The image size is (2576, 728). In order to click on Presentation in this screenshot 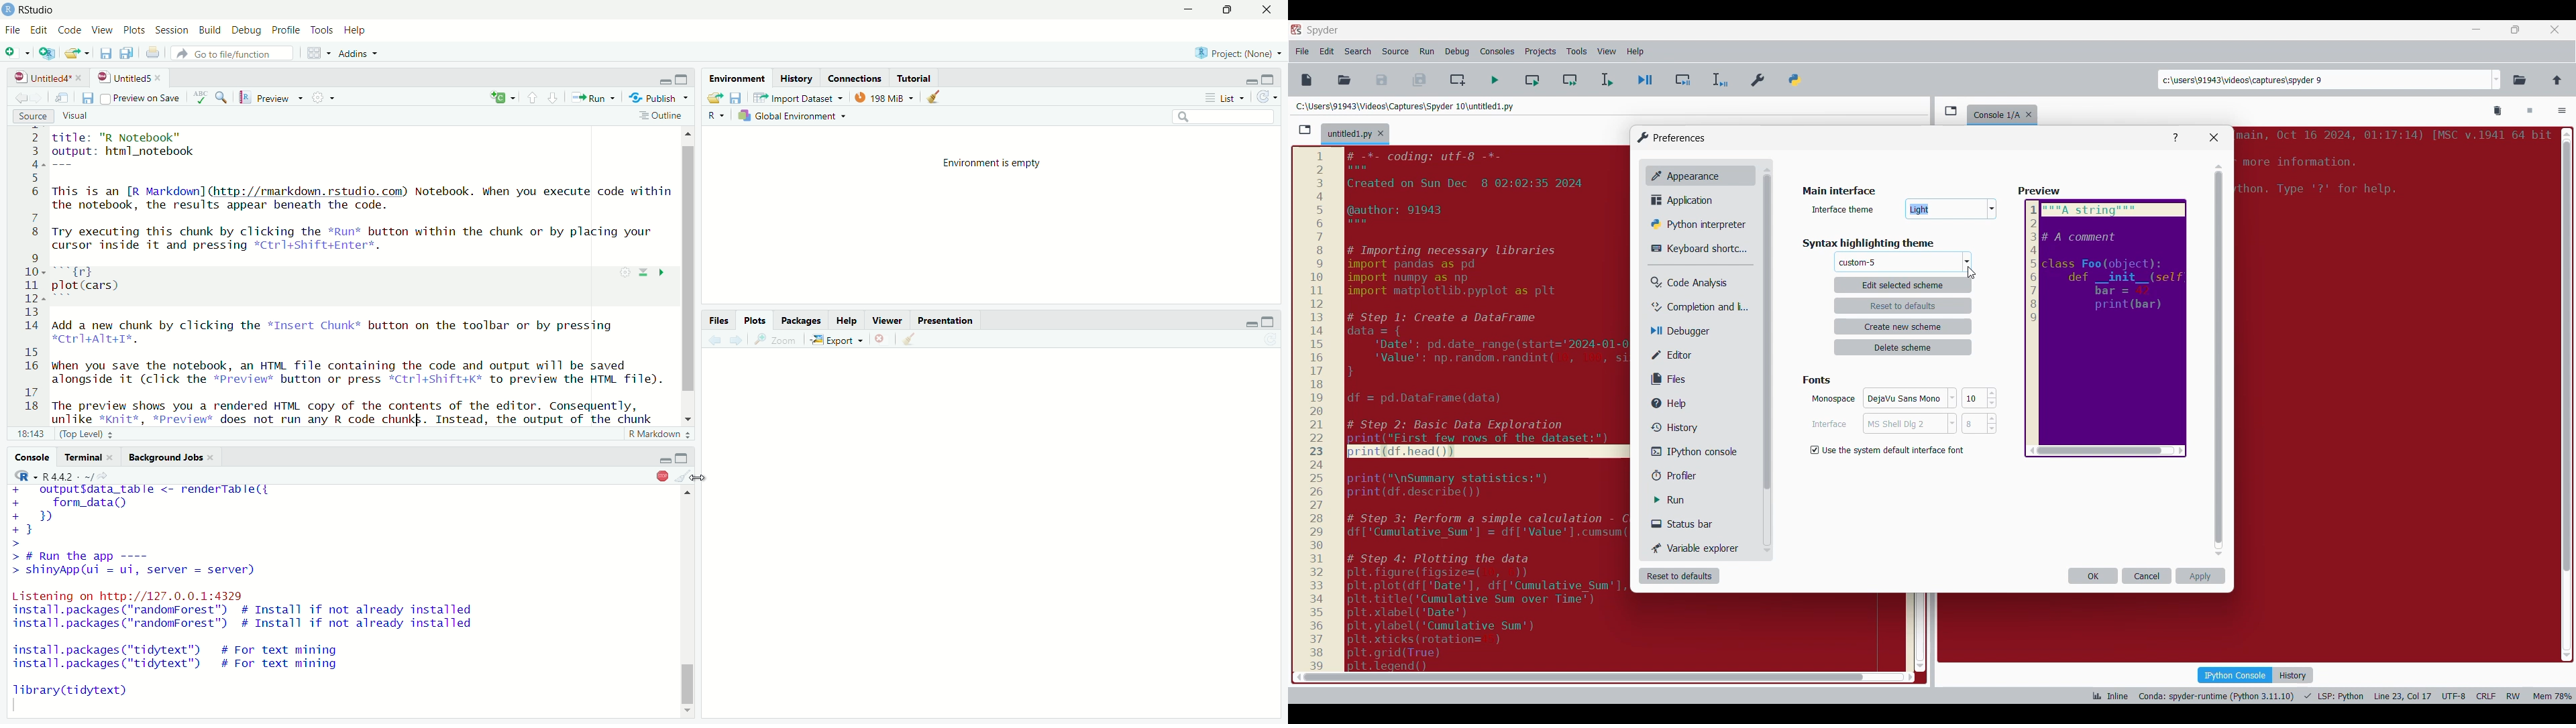, I will do `click(945, 320)`.